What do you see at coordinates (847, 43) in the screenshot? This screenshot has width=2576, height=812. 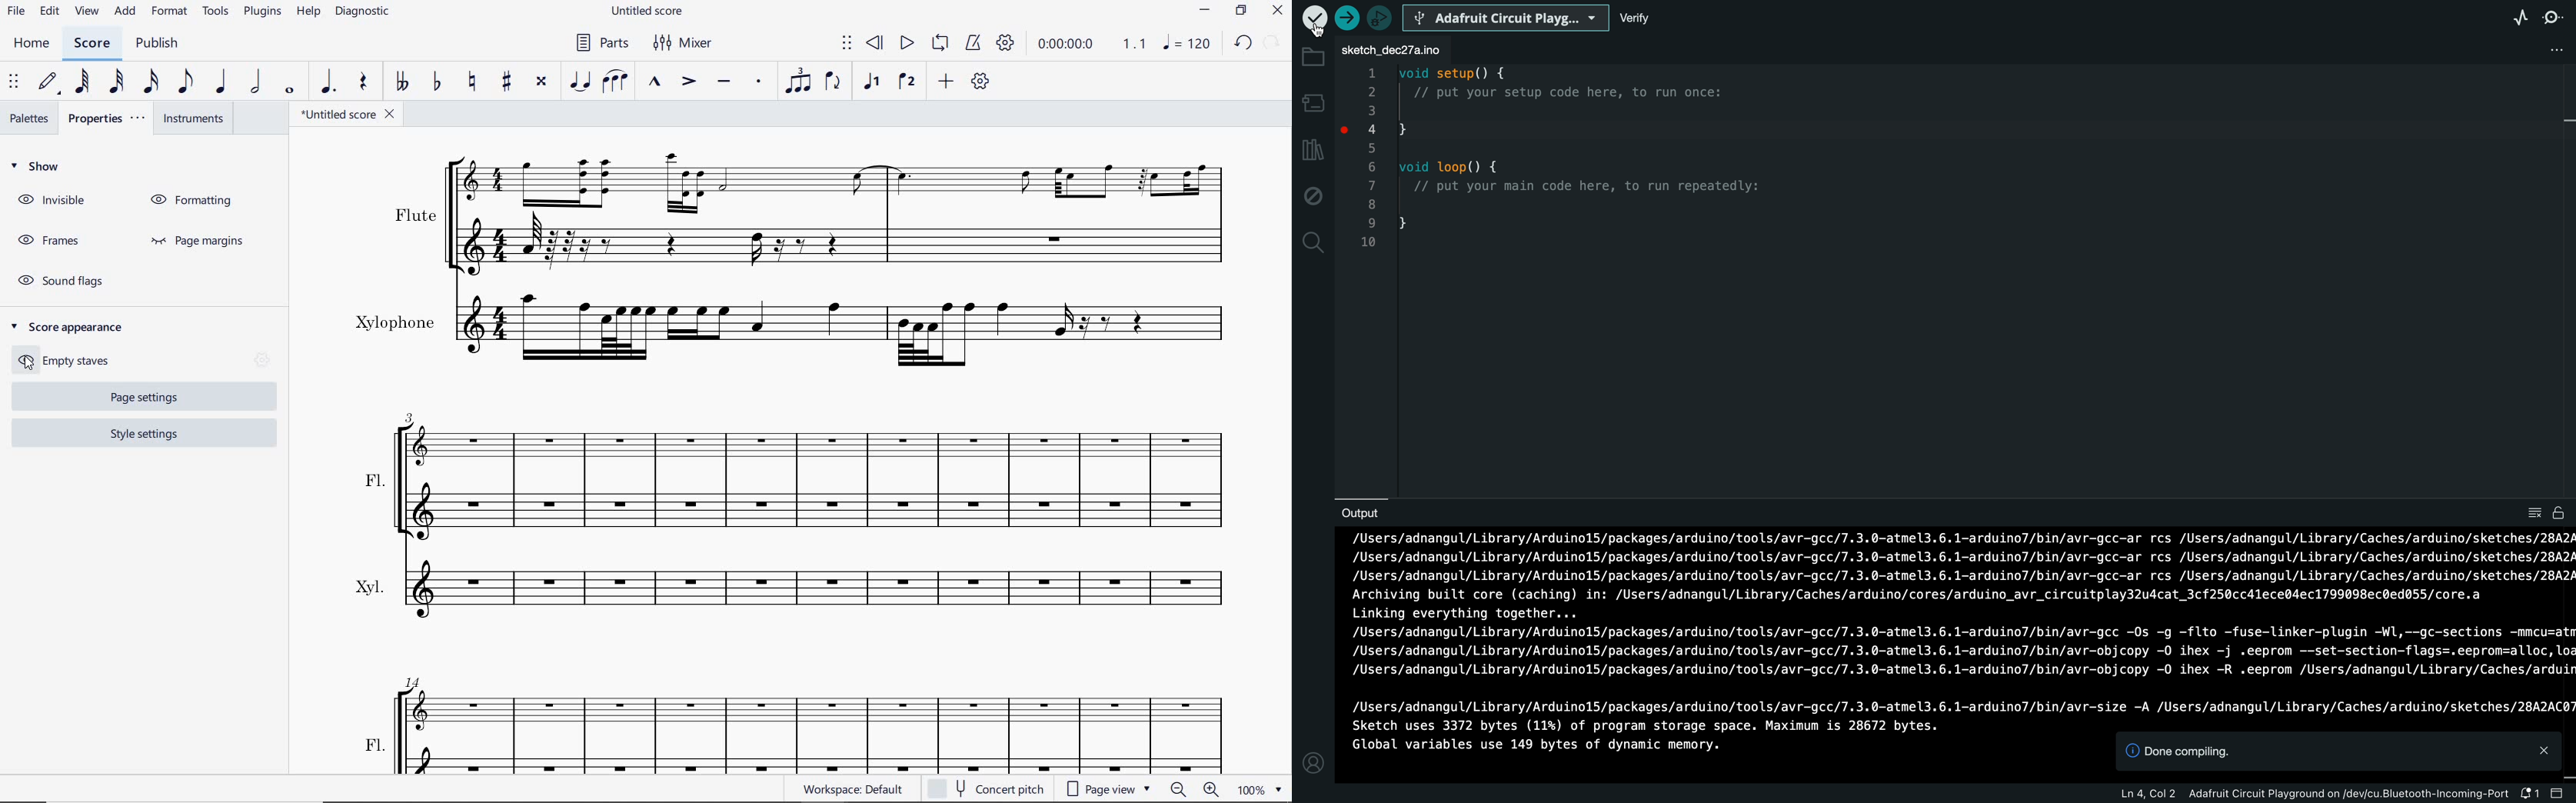 I see `SELECT TO MOVE` at bounding box center [847, 43].